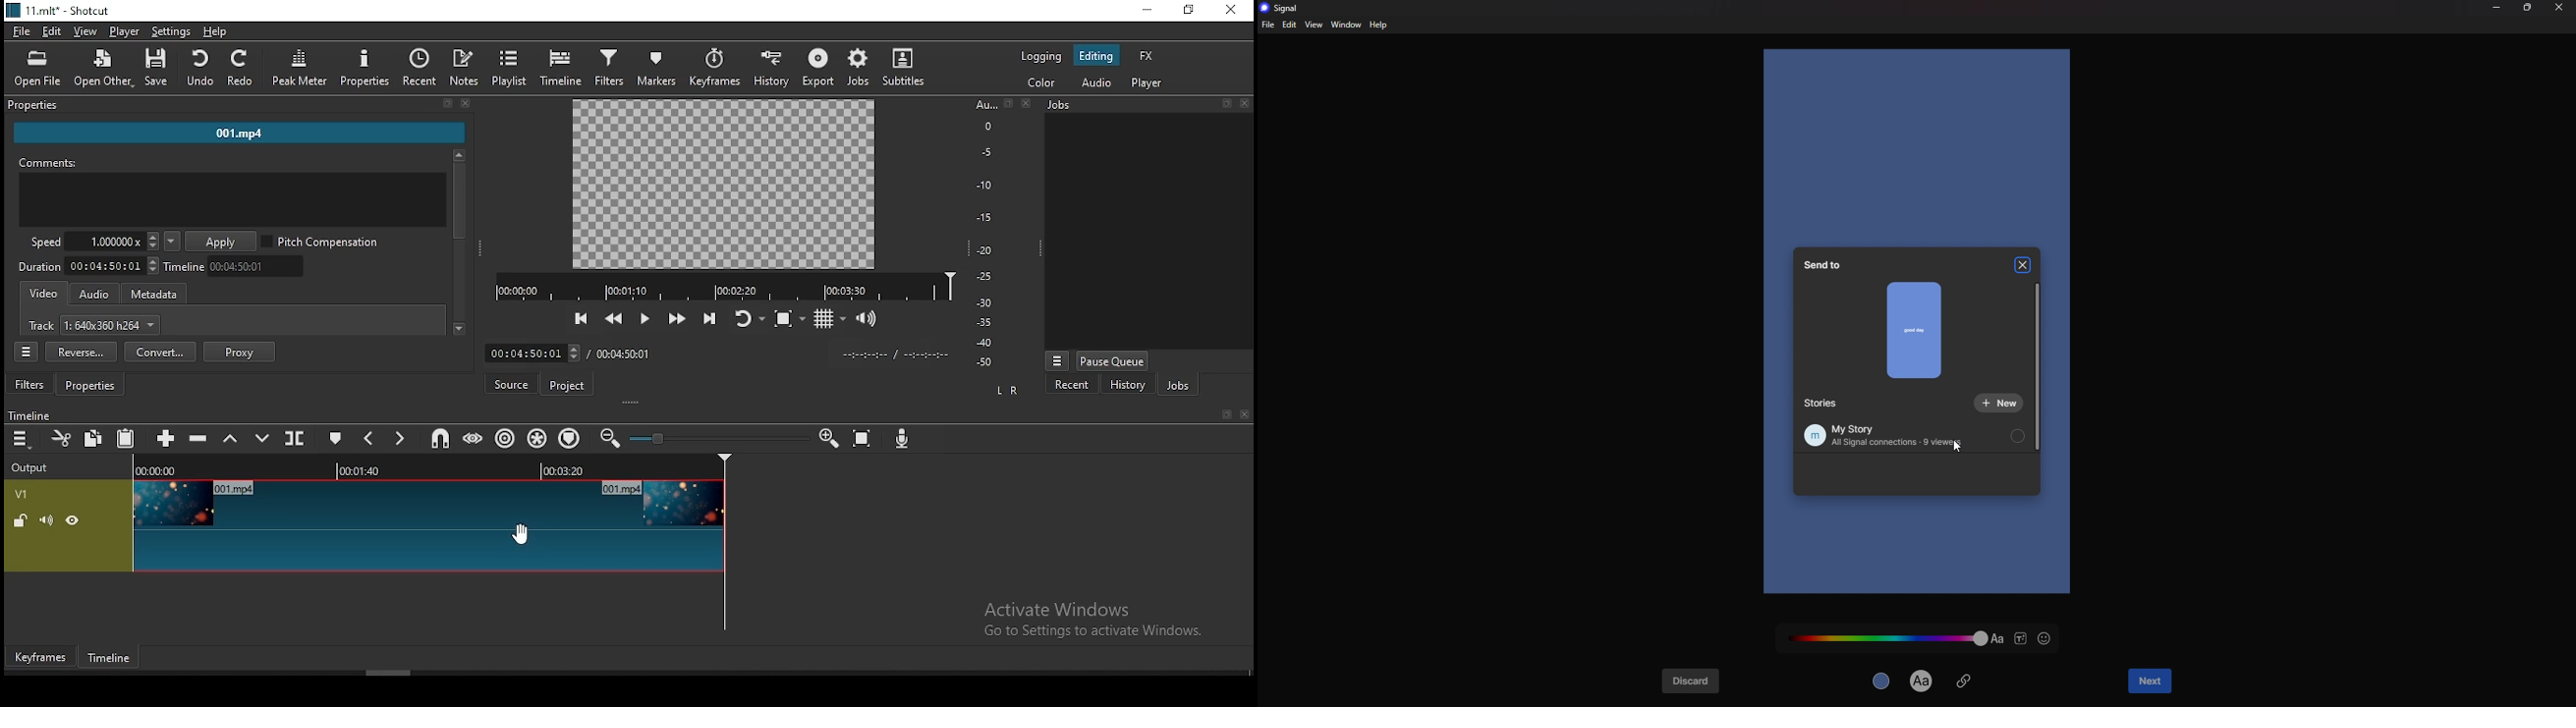 The width and height of the screenshot is (2576, 728). Describe the element at coordinates (1269, 24) in the screenshot. I see `file` at that location.